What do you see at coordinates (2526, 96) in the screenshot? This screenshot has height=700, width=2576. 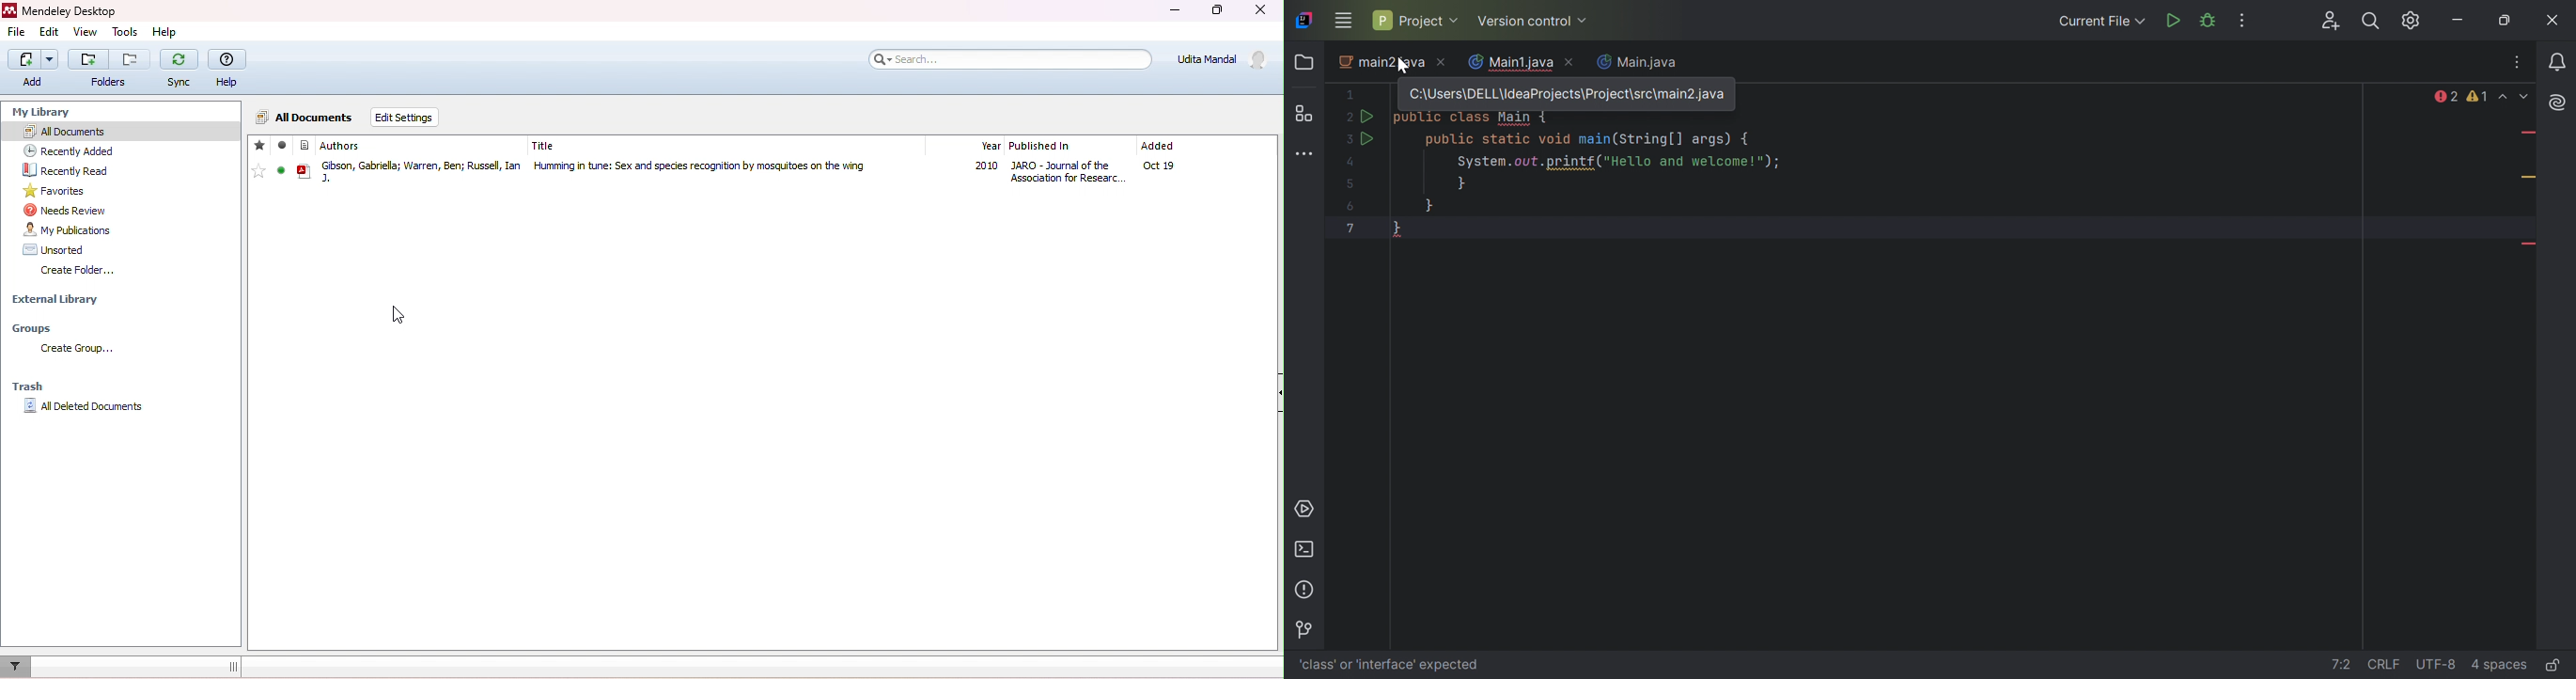 I see `Next Highlighted Error` at bounding box center [2526, 96].